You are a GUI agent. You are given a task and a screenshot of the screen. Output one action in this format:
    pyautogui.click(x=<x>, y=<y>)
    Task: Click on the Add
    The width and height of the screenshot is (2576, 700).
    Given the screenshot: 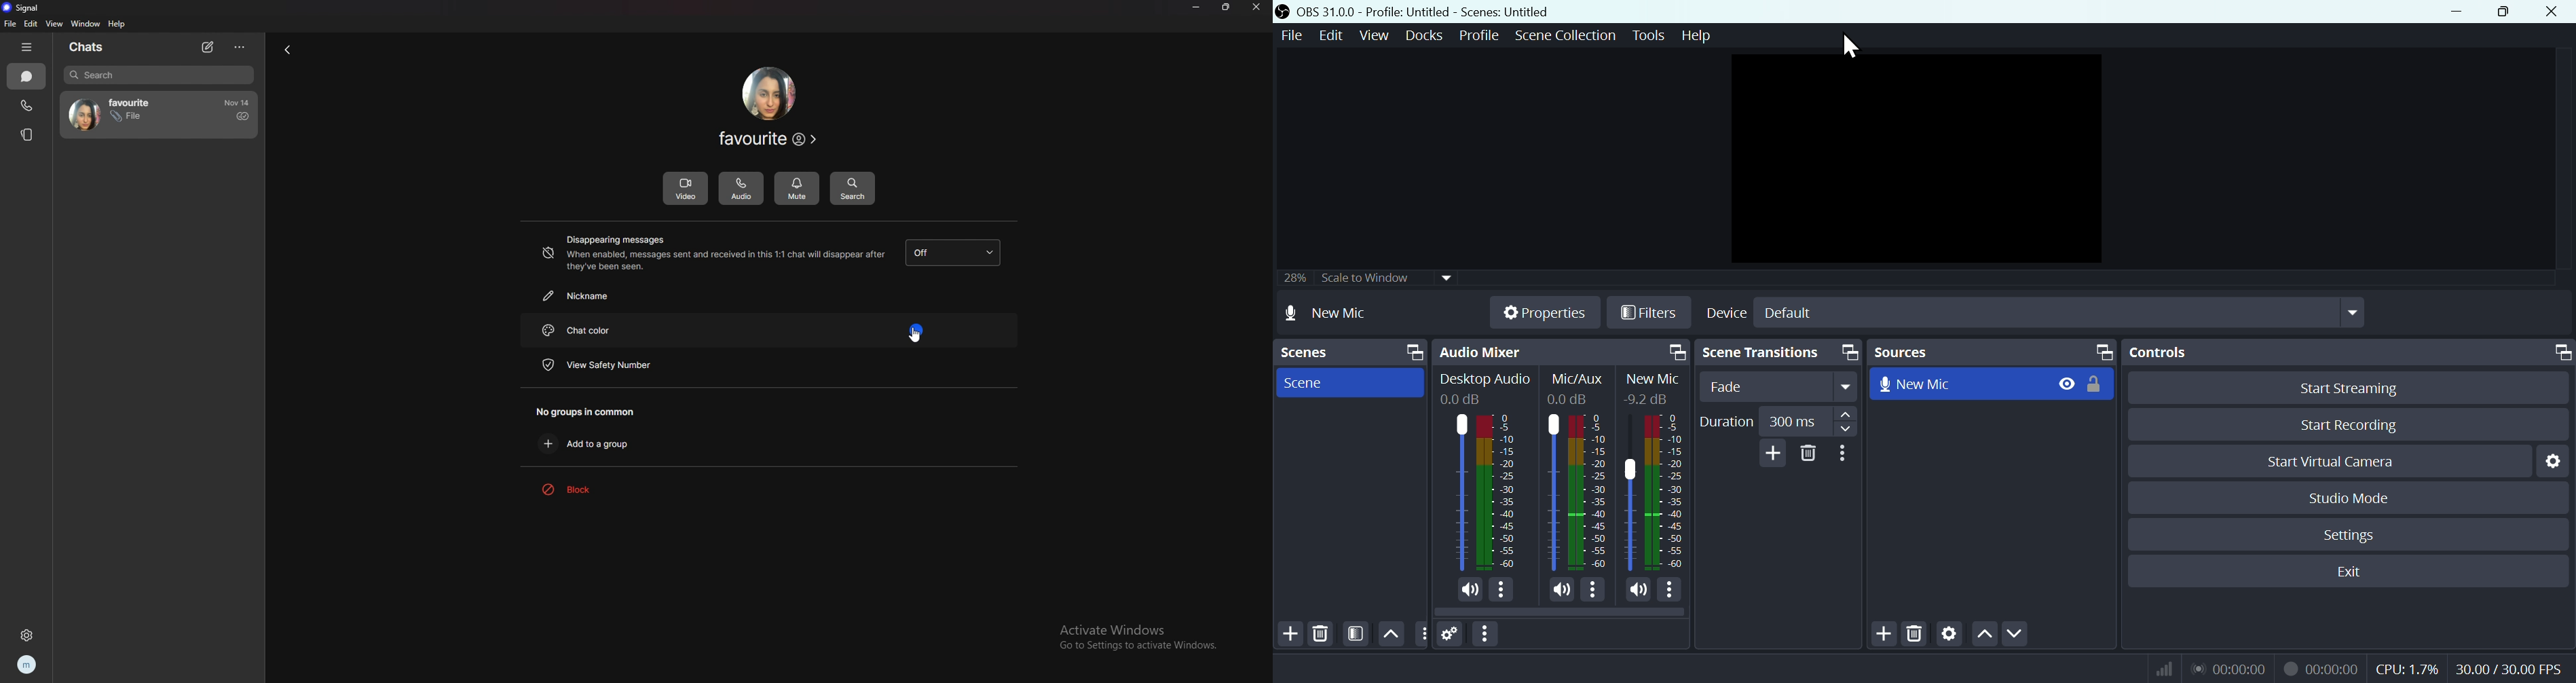 What is the action you would take?
    pyautogui.click(x=1886, y=635)
    